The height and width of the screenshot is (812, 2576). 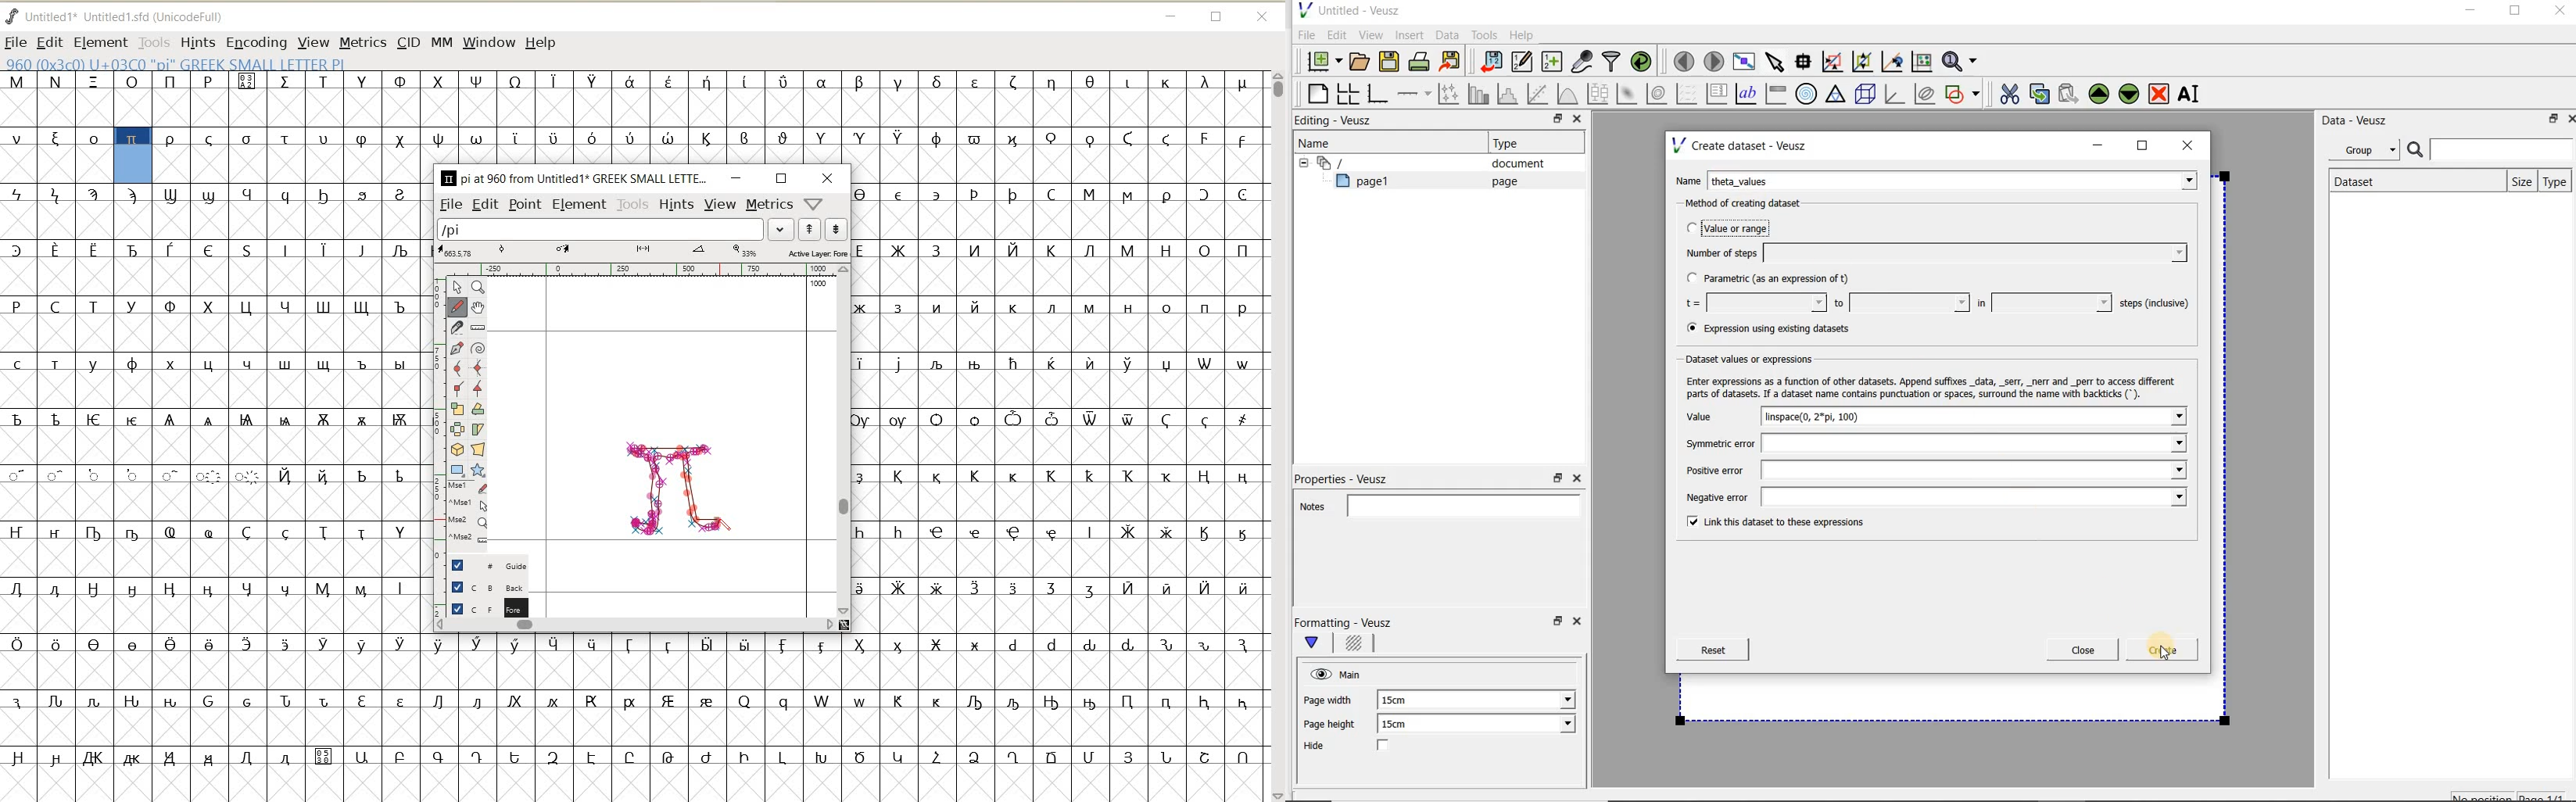 What do you see at coordinates (1318, 644) in the screenshot?
I see `Main formatting` at bounding box center [1318, 644].